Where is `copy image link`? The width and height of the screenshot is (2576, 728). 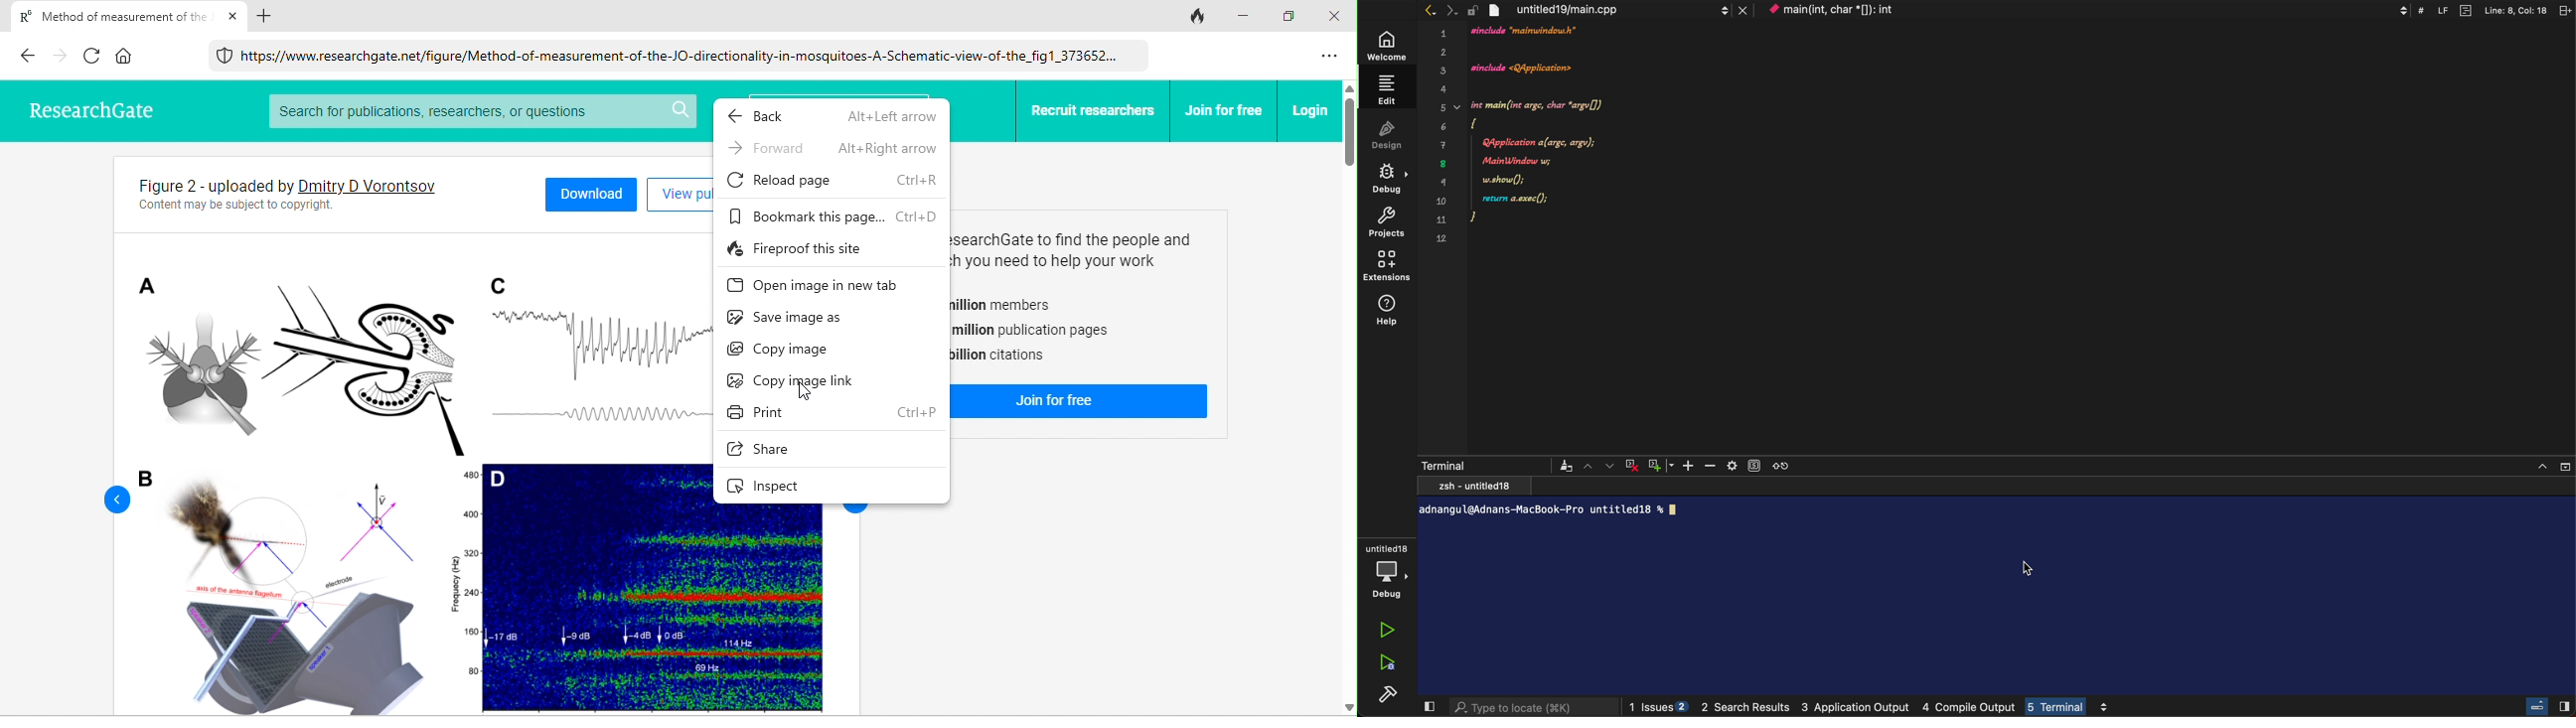
copy image link is located at coordinates (796, 379).